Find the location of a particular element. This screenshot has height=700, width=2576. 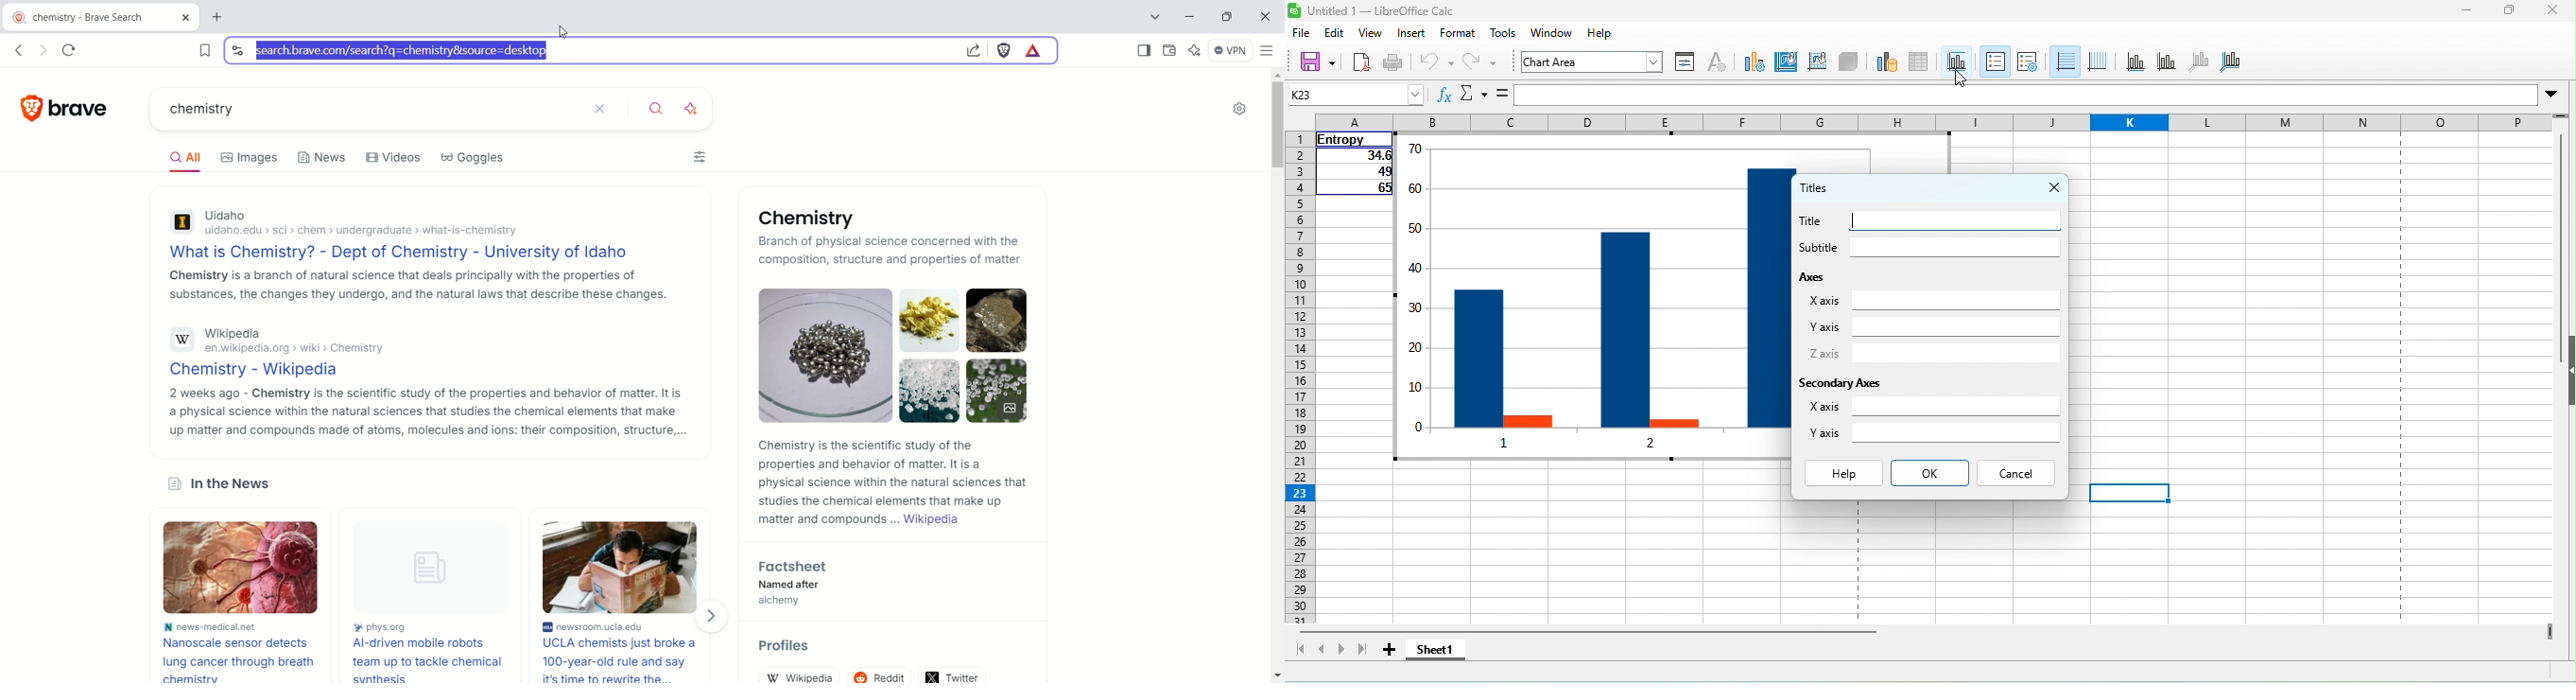

 is located at coordinates (1912, 324).